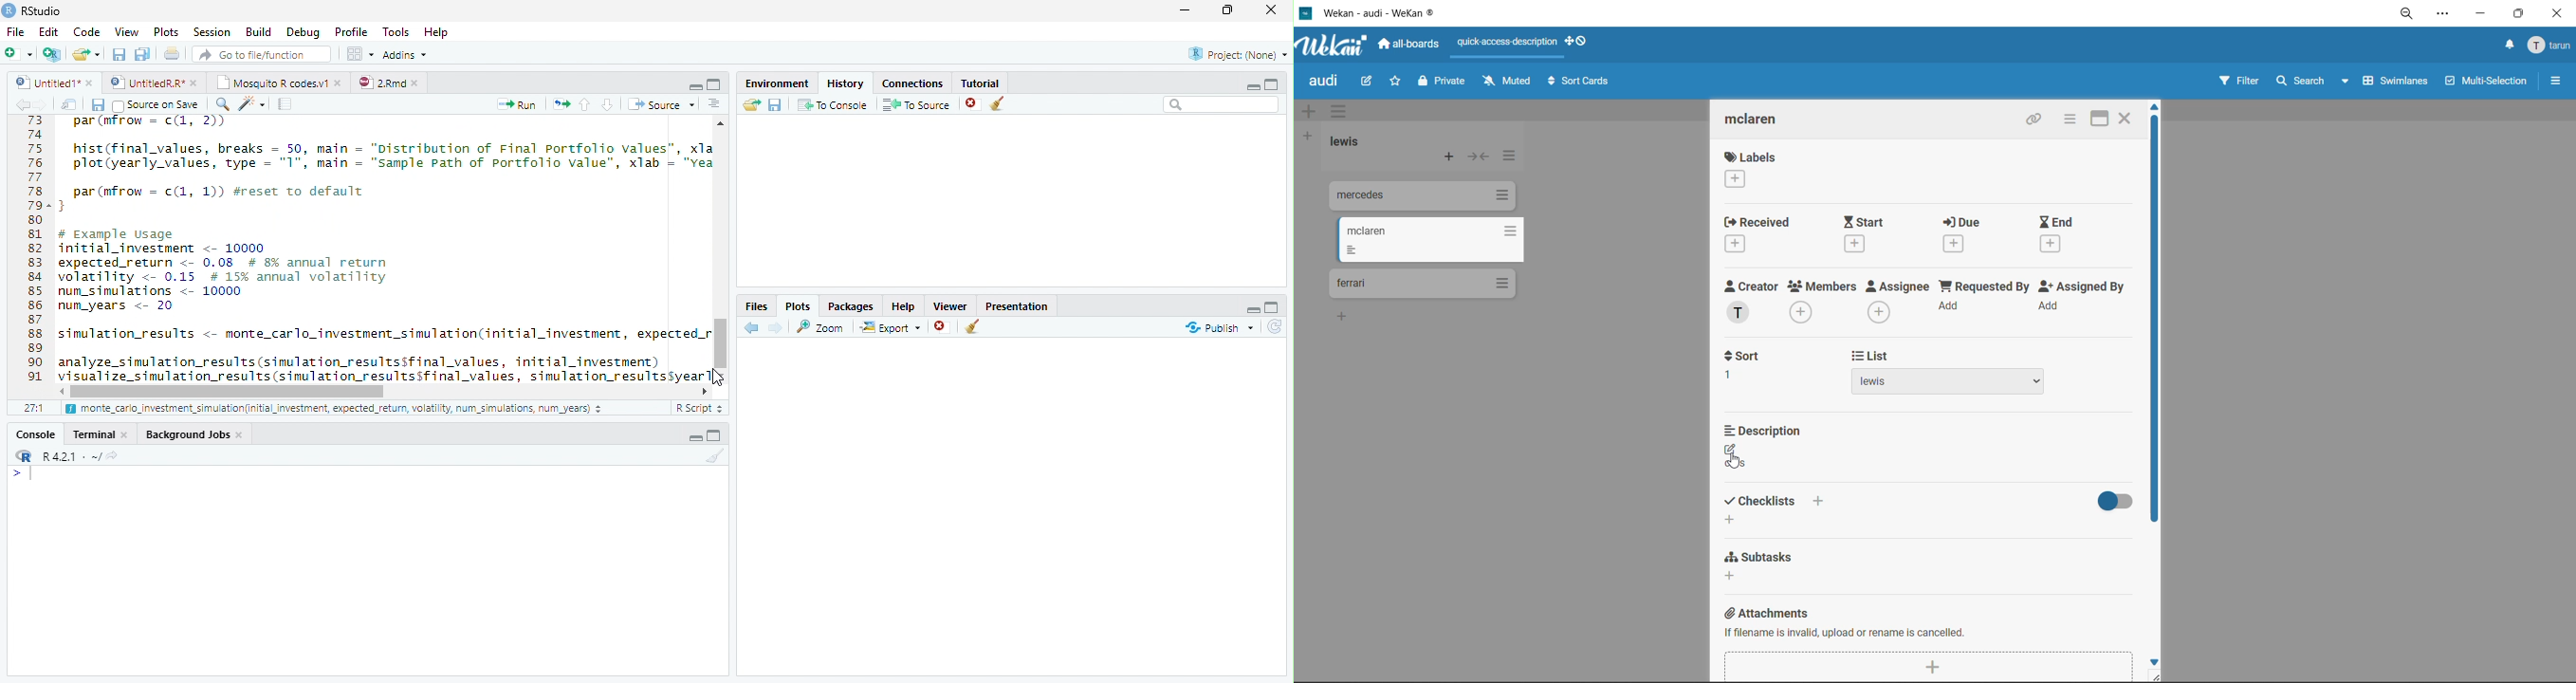  What do you see at coordinates (98, 104) in the screenshot?
I see `Save` at bounding box center [98, 104].